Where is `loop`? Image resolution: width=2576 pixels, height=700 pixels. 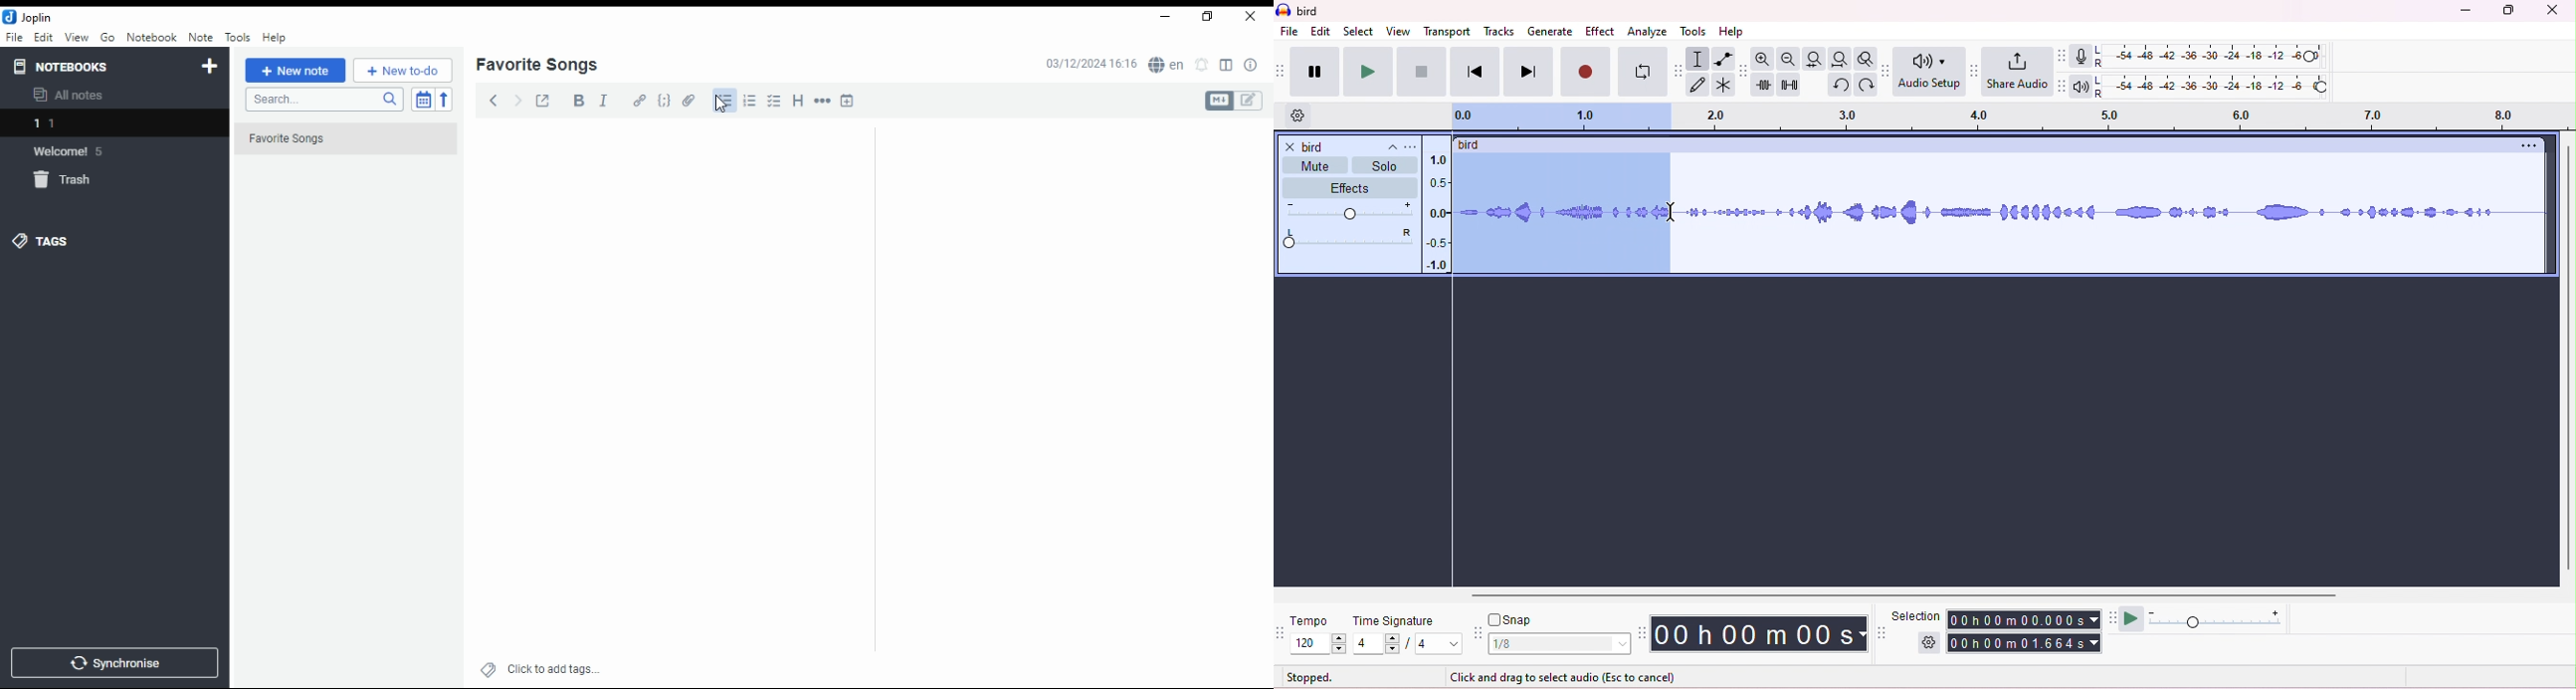 loop is located at coordinates (1643, 72).